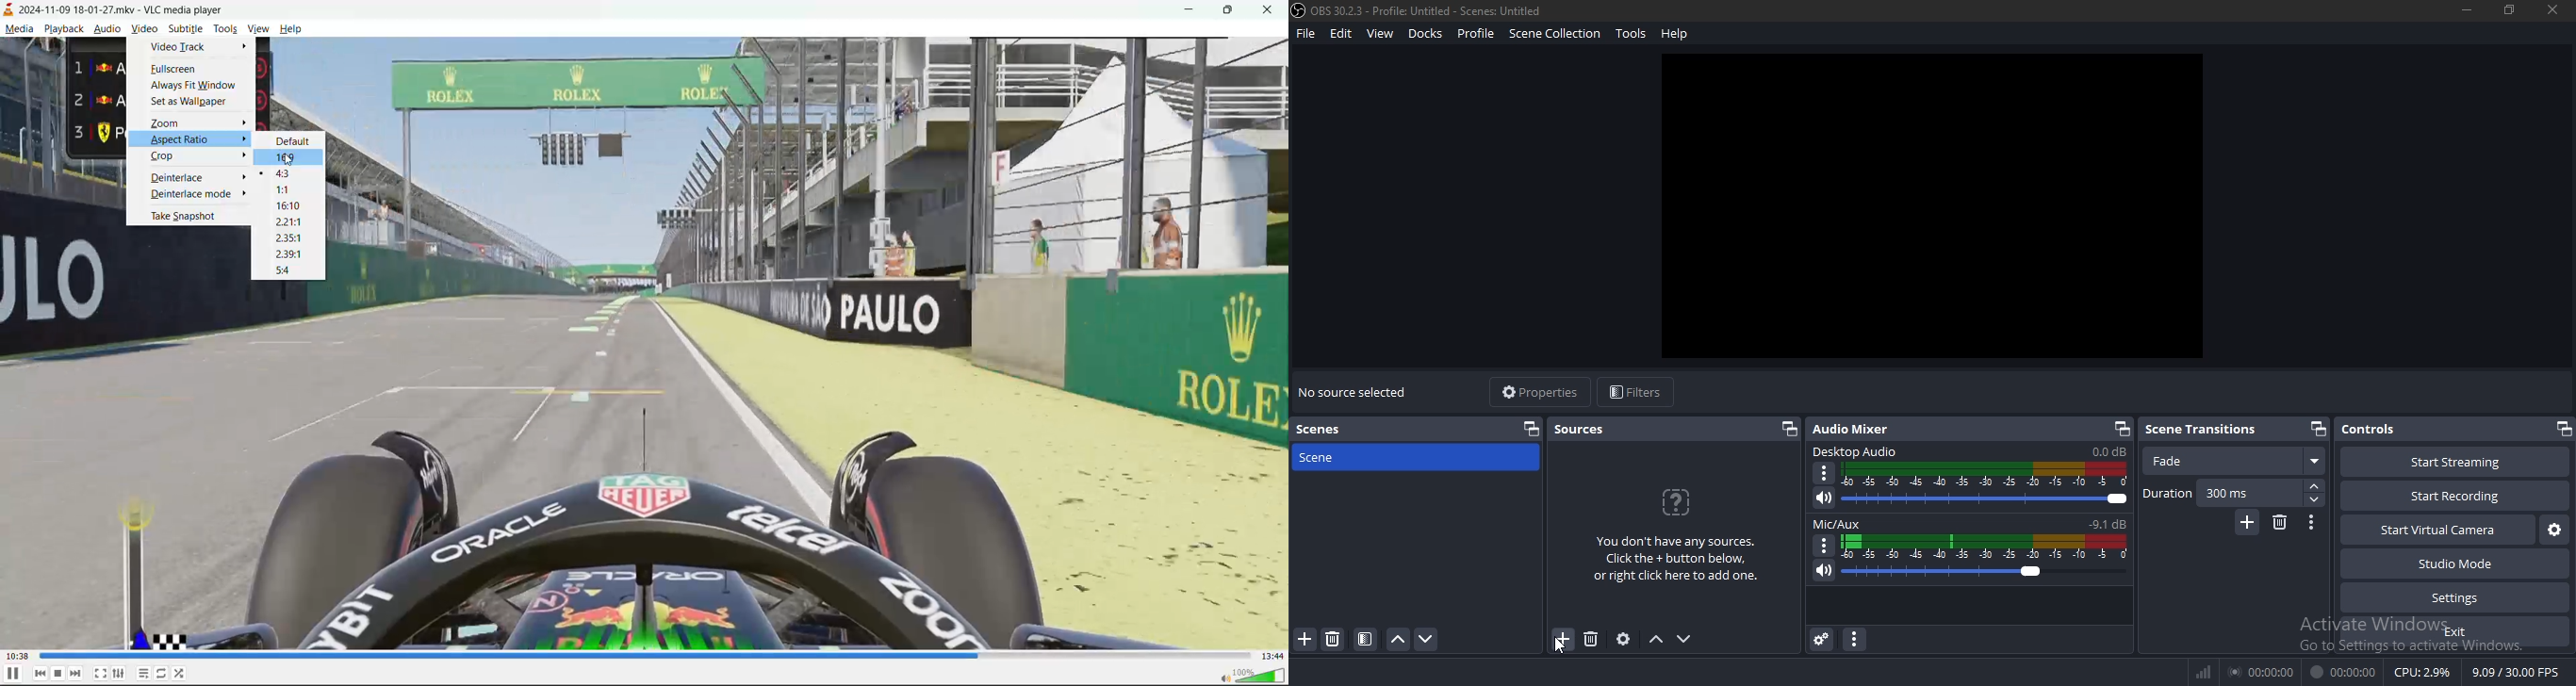 This screenshot has height=700, width=2576. What do you see at coordinates (2234, 459) in the screenshot?
I see `fade` at bounding box center [2234, 459].